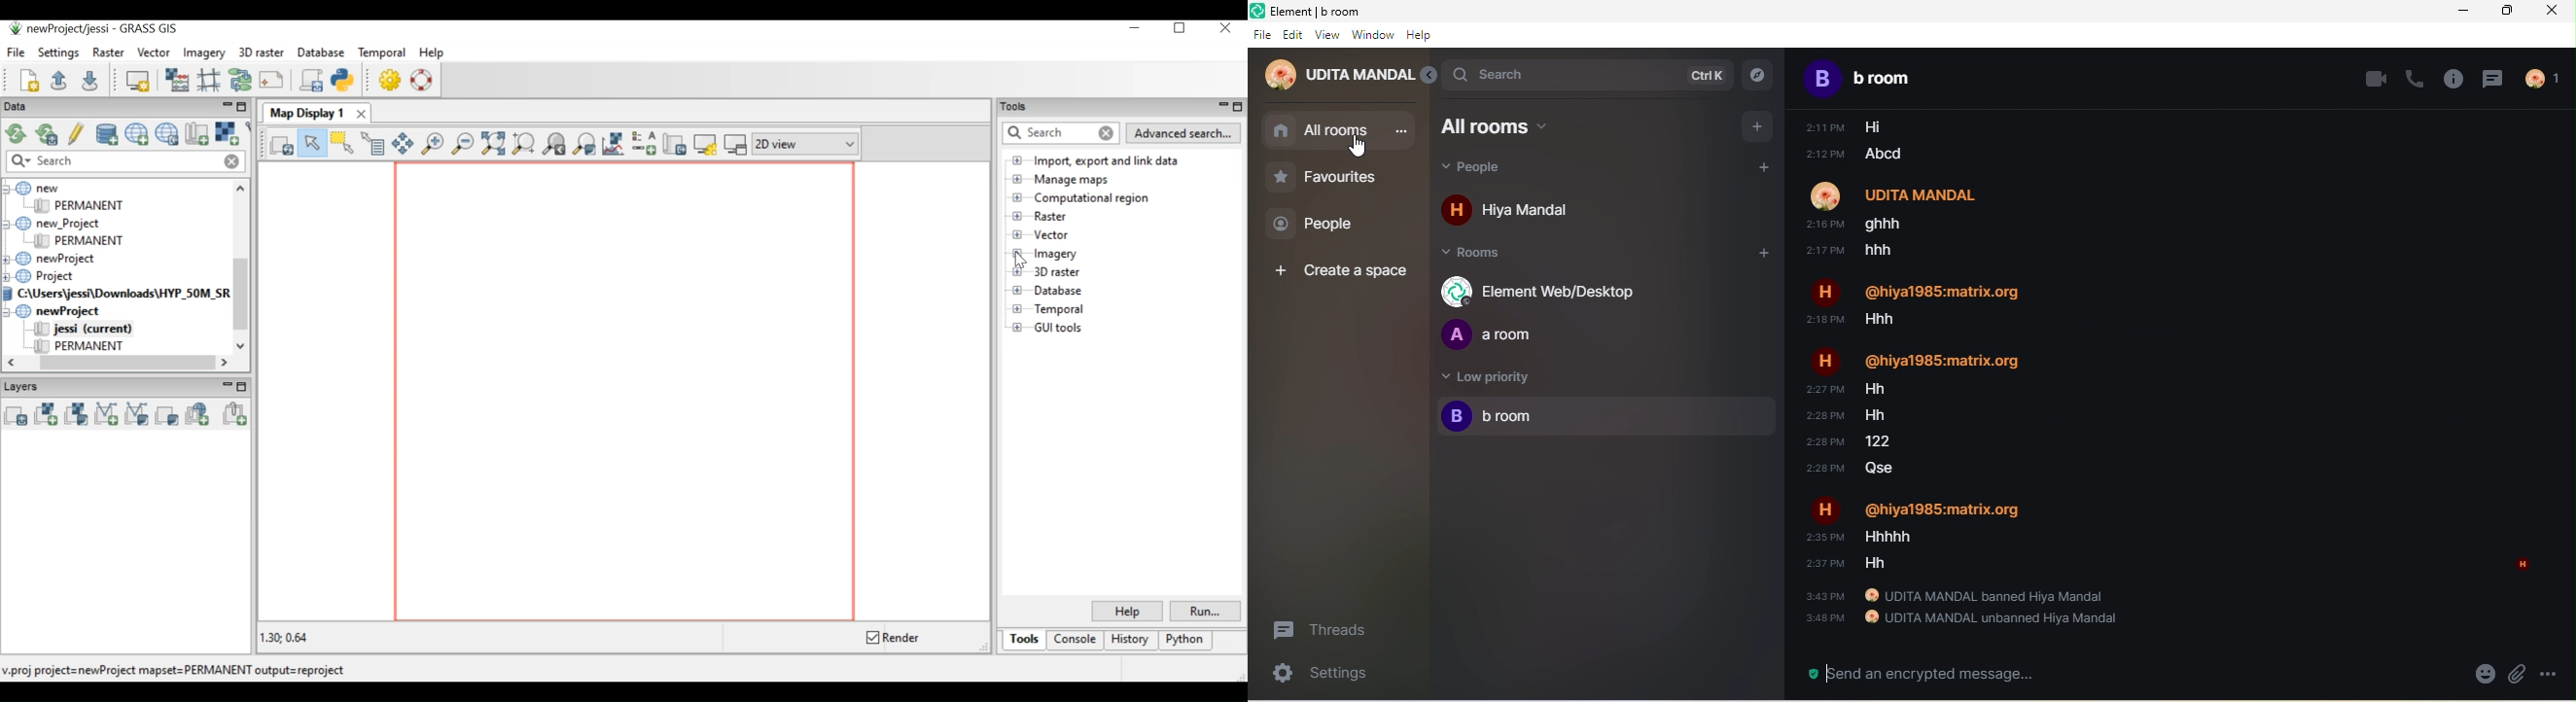 This screenshot has height=728, width=2576. I want to click on more options, so click(1399, 132).